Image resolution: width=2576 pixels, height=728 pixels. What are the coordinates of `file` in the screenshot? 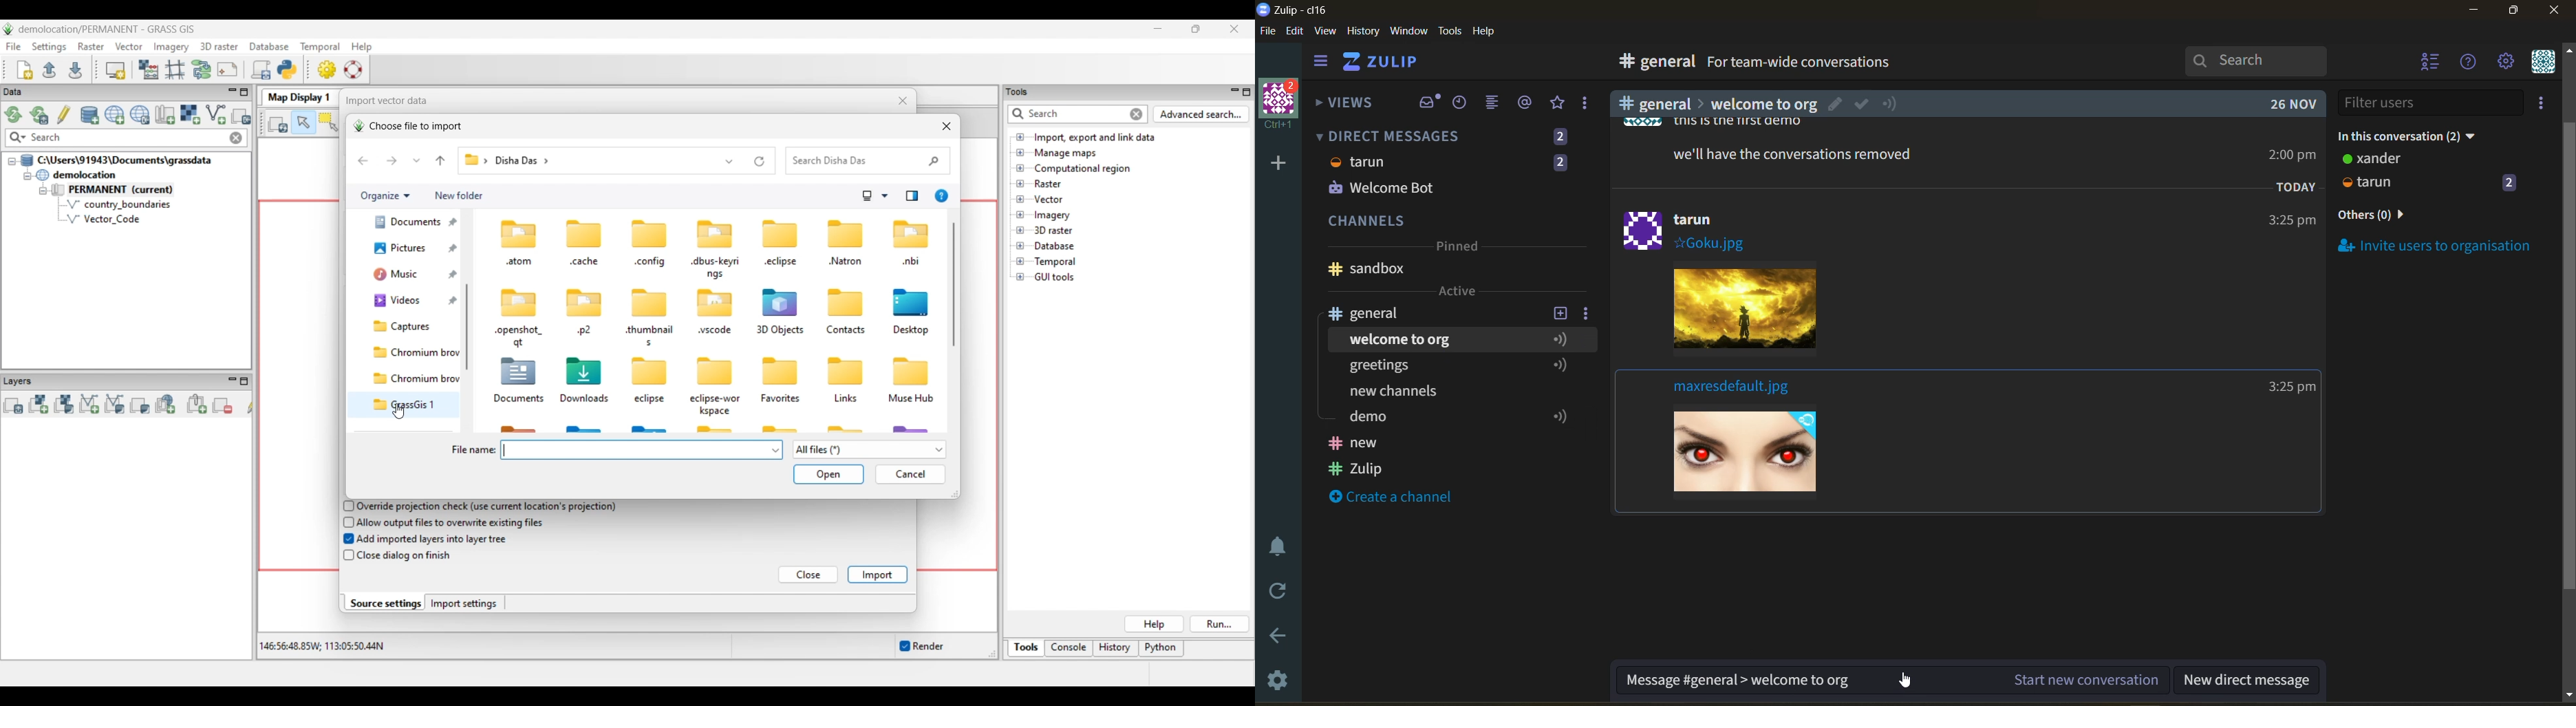 It's located at (1269, 34).